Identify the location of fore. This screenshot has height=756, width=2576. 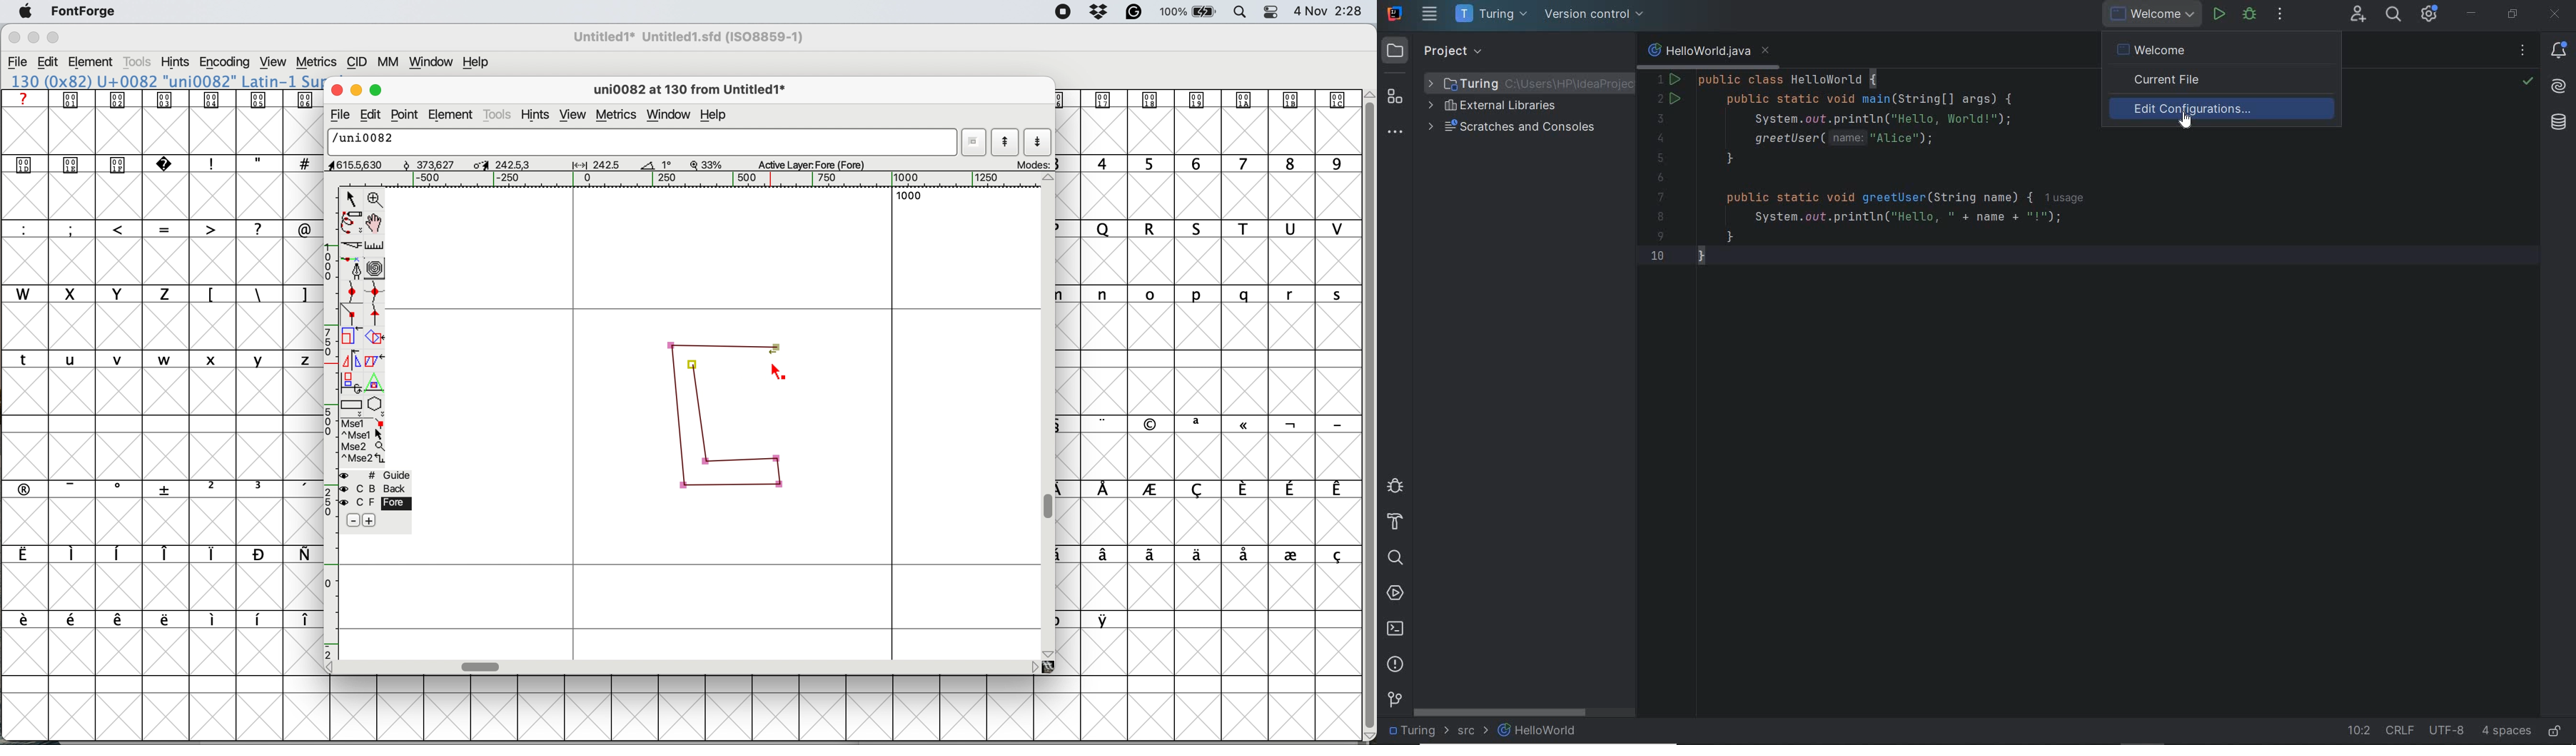
(375, 502).